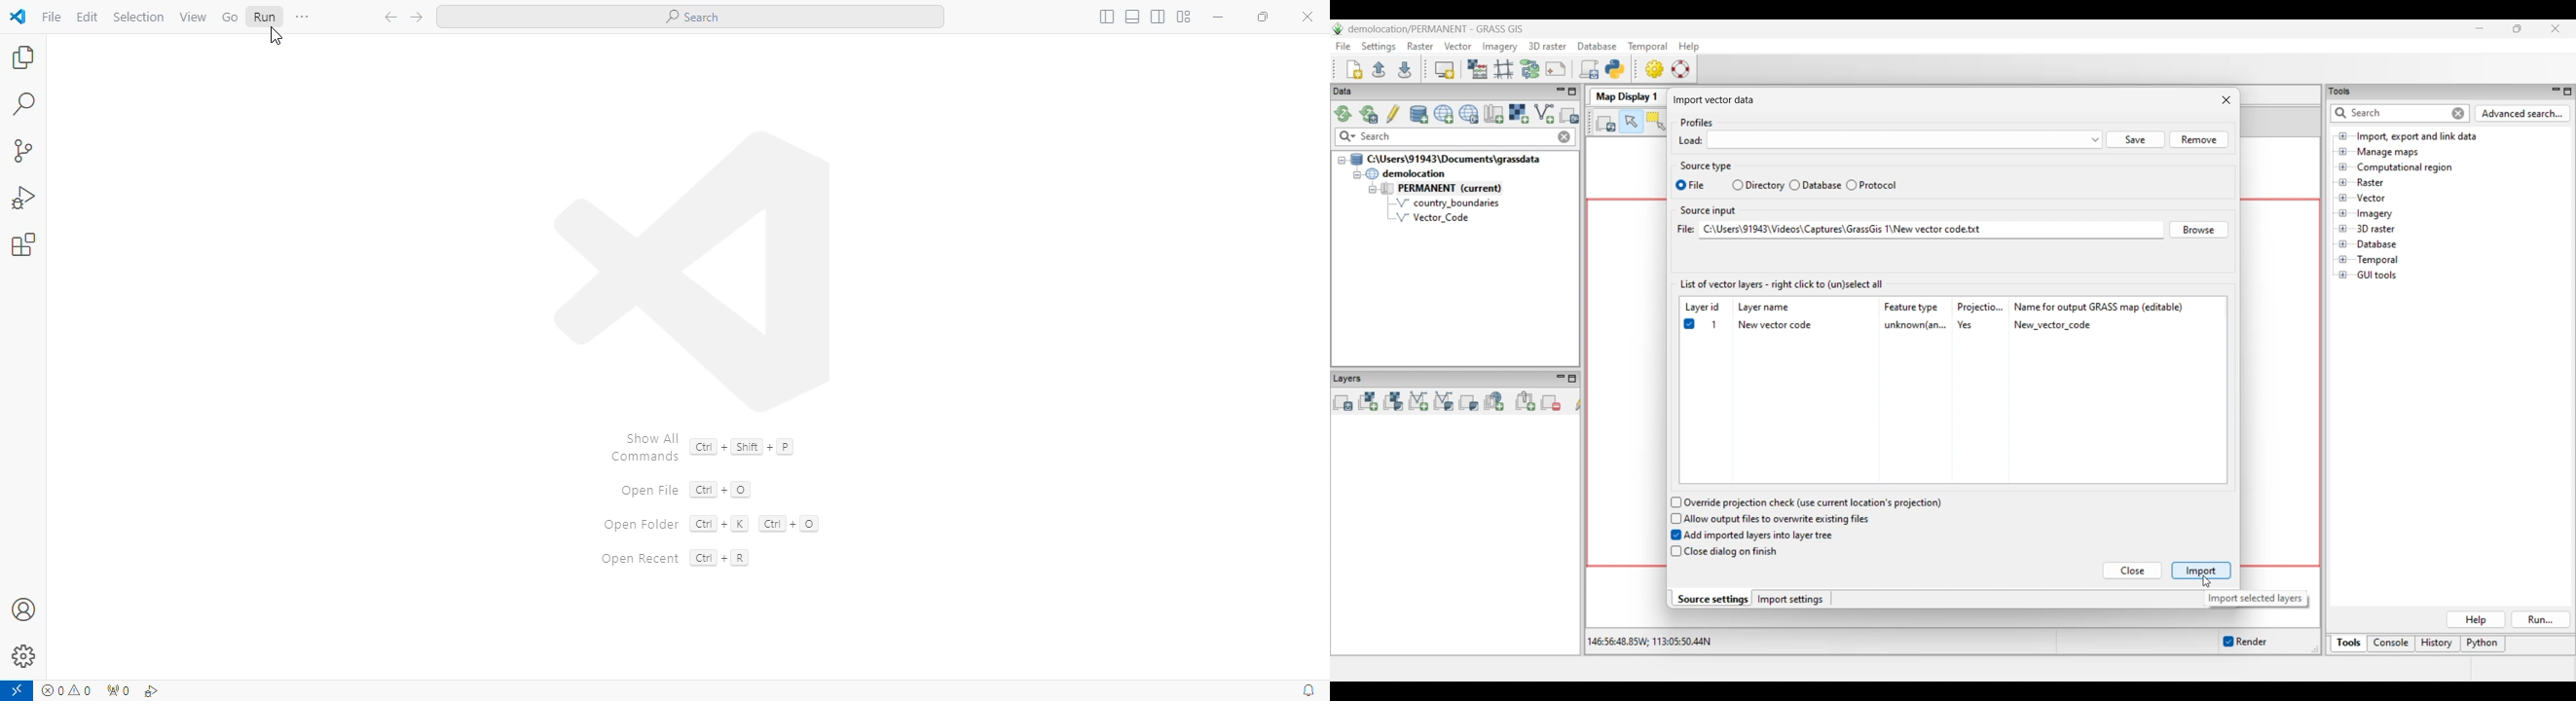  Describe the element at coordinates (1184, 17) in the screenshot. I see `customize layout` at that location.